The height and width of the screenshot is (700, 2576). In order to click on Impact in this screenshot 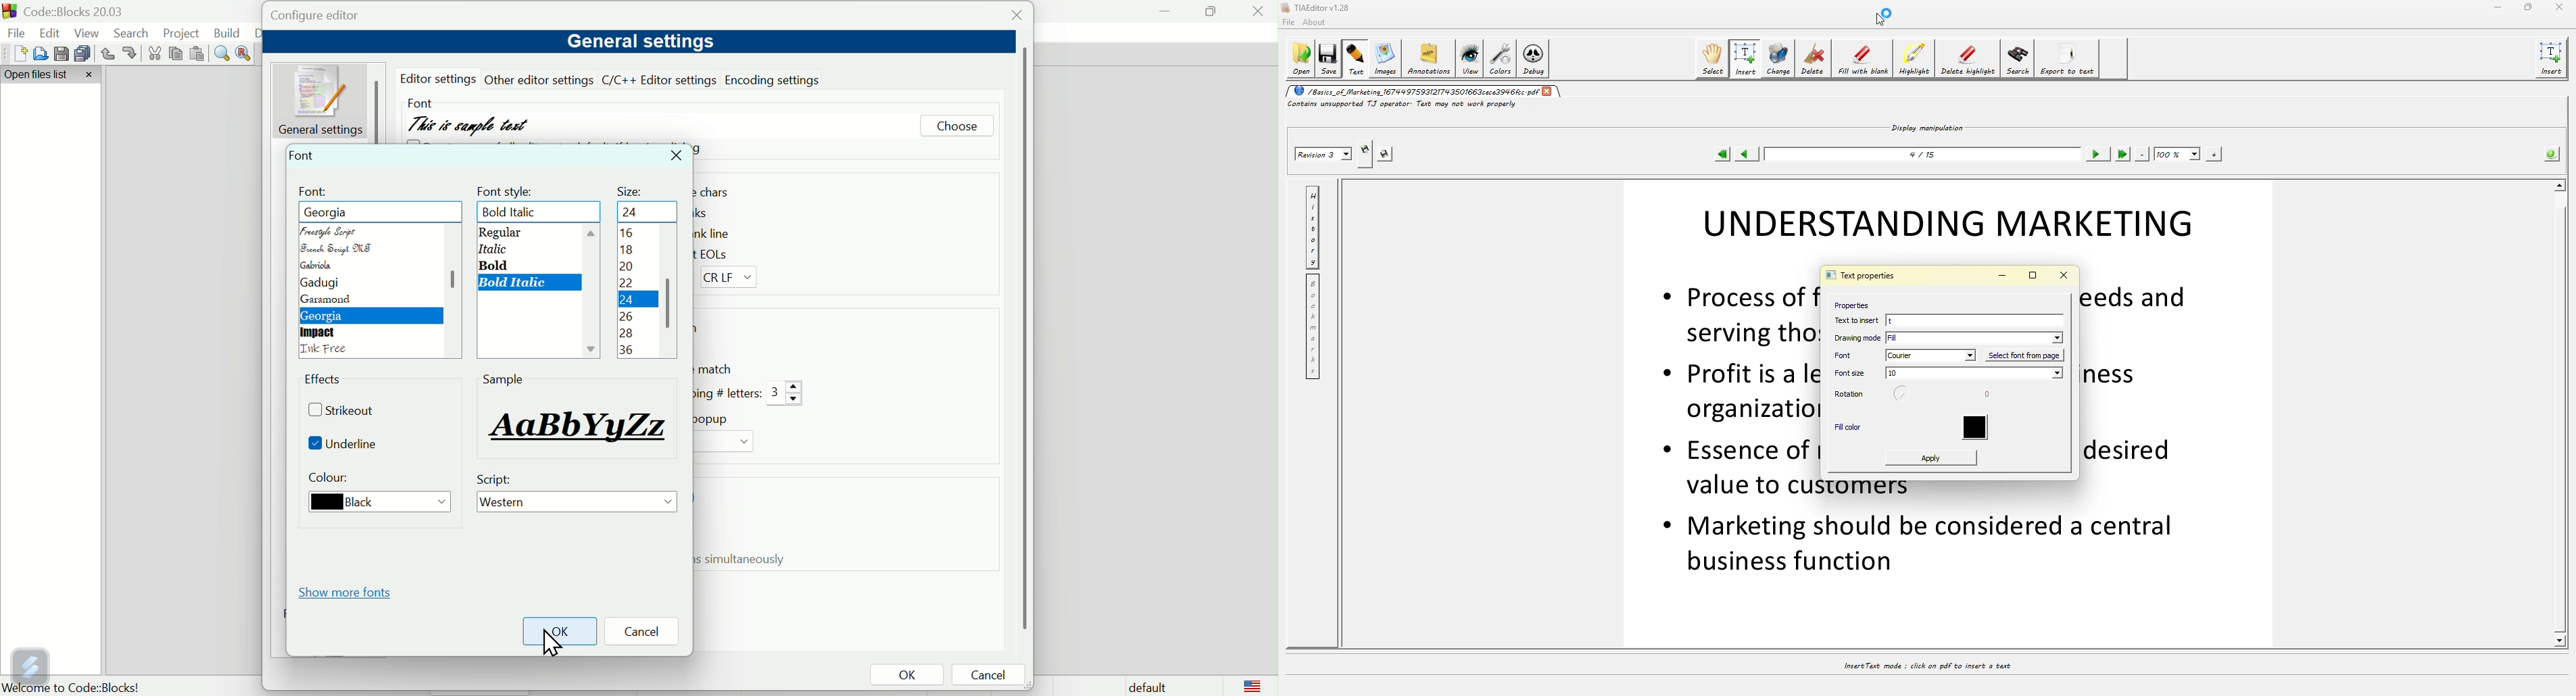, I will do `click(320, 333)`.